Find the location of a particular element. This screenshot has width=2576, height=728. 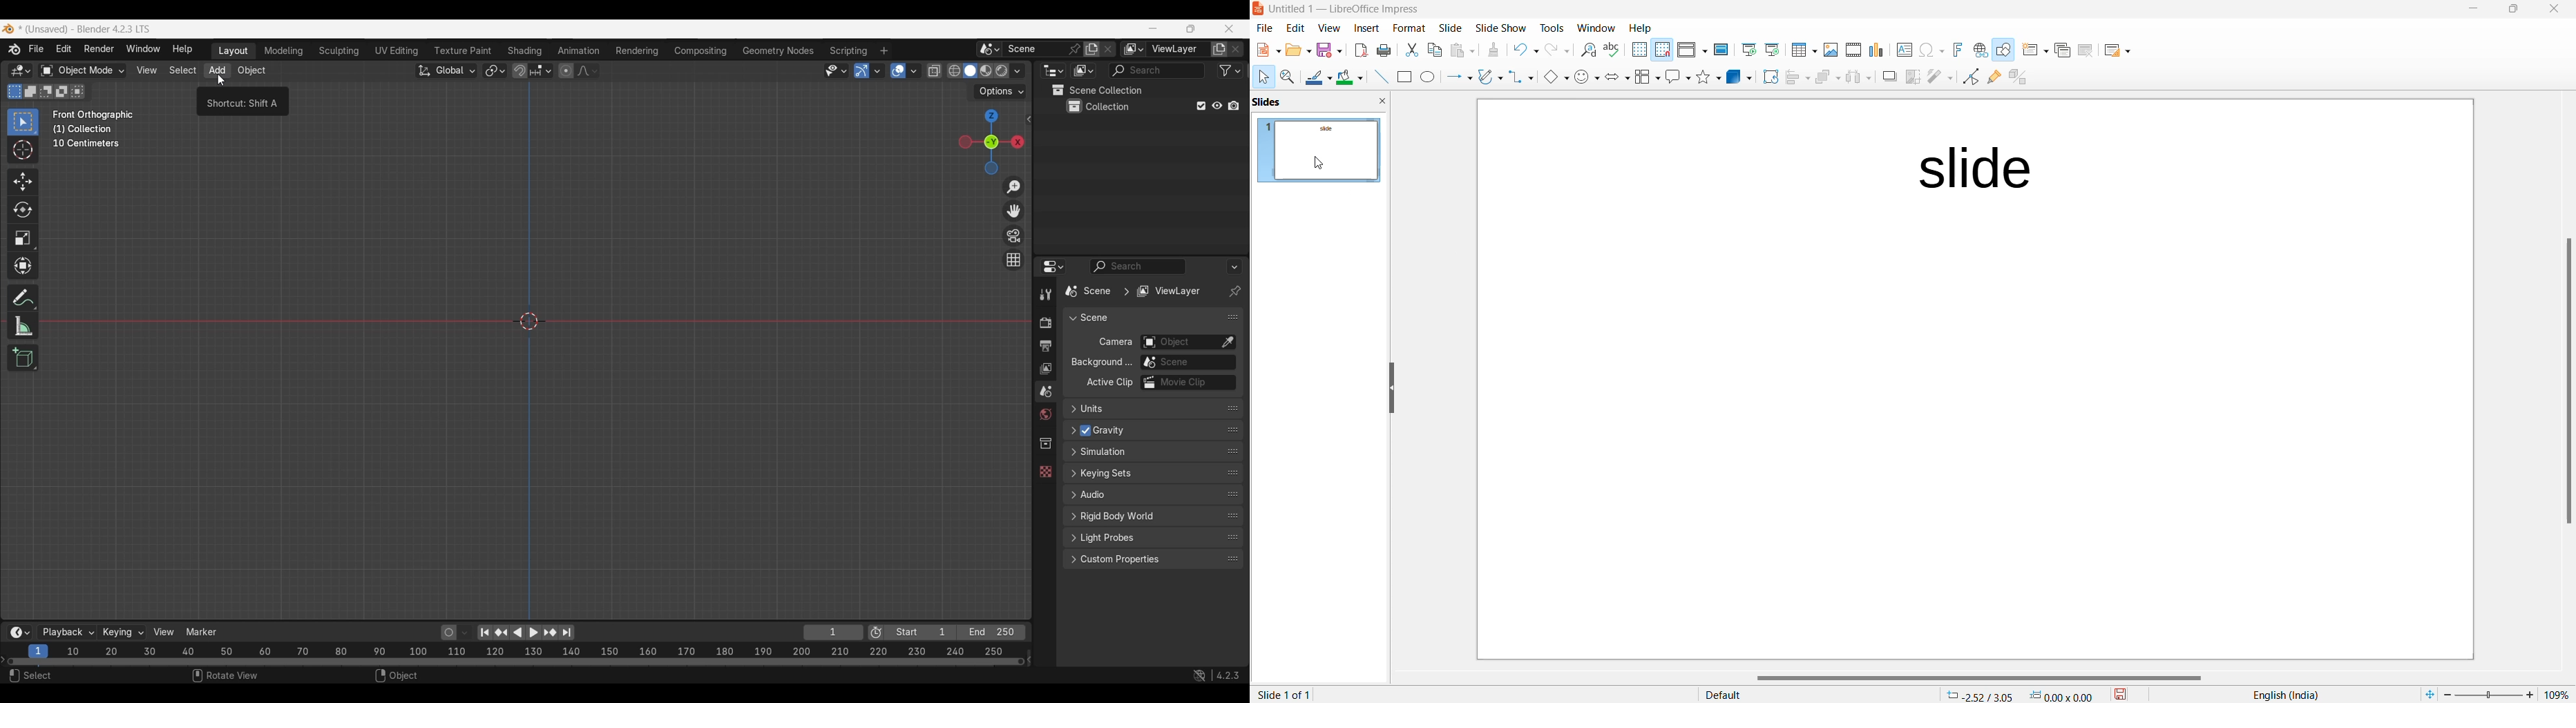

slide pane is located at coordinates (1319, 104).